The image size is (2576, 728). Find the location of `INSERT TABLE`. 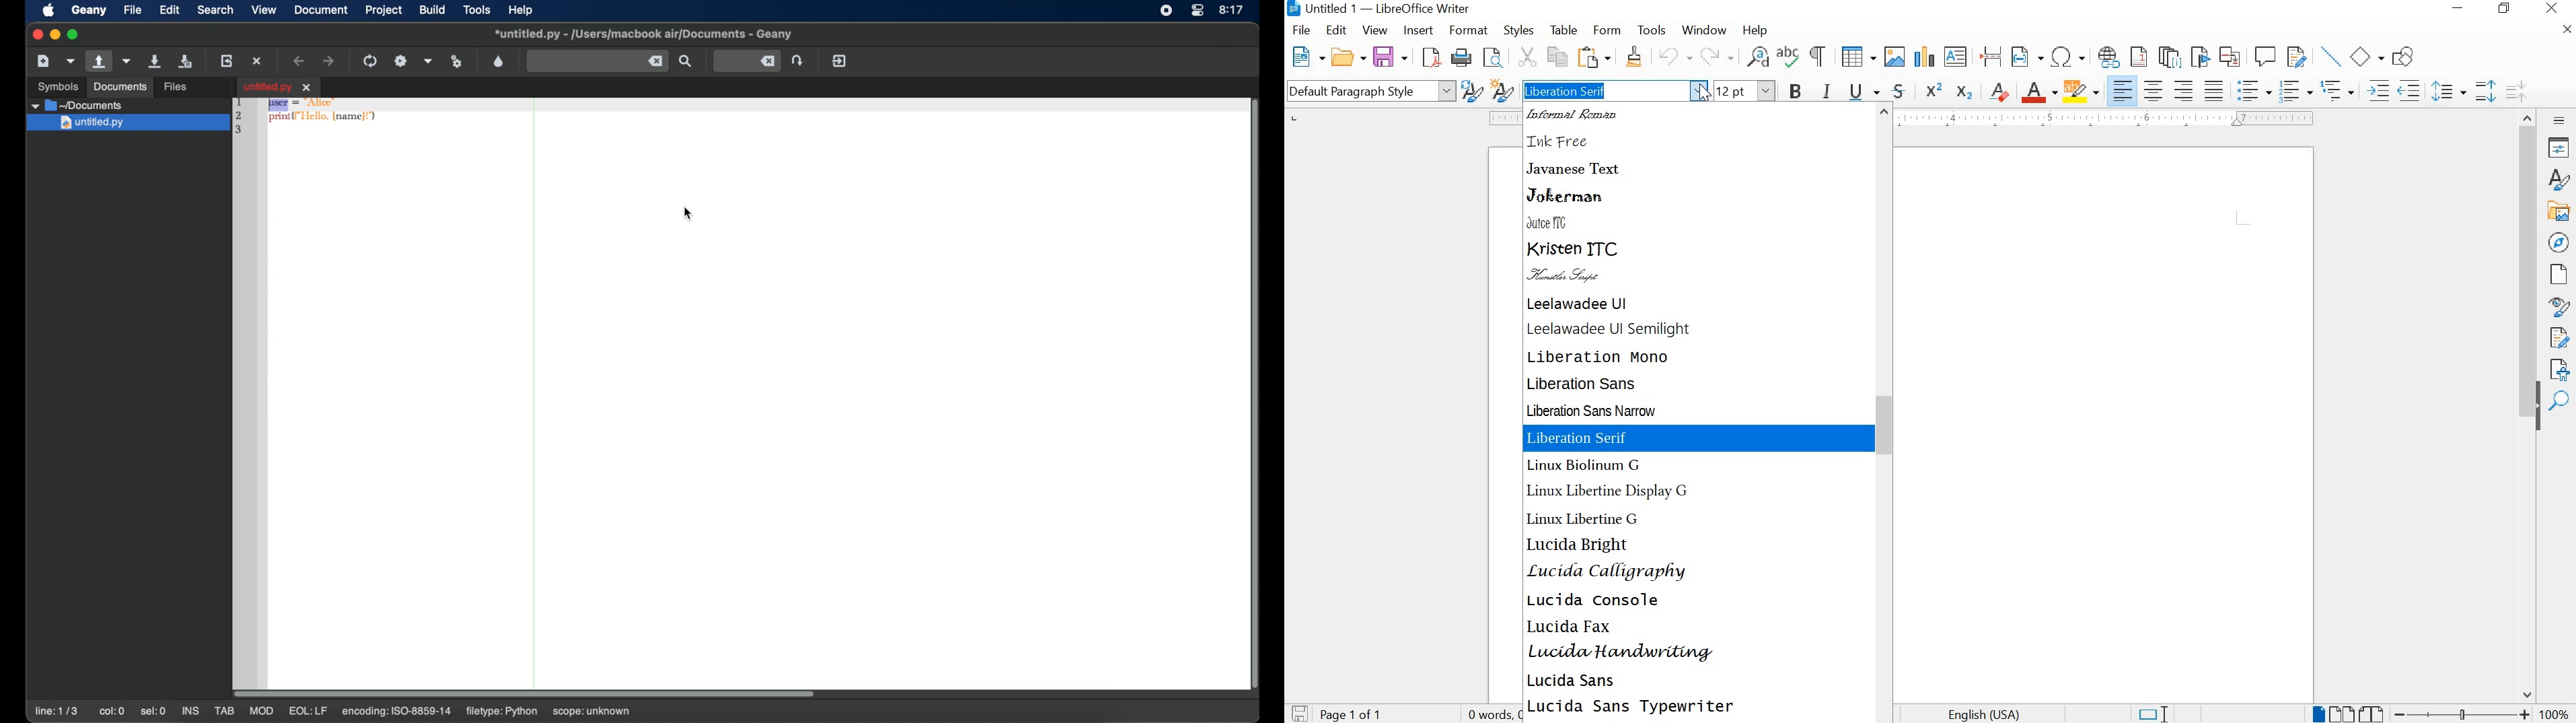

INSERT TABLE is located at coordinates (1856, 57).